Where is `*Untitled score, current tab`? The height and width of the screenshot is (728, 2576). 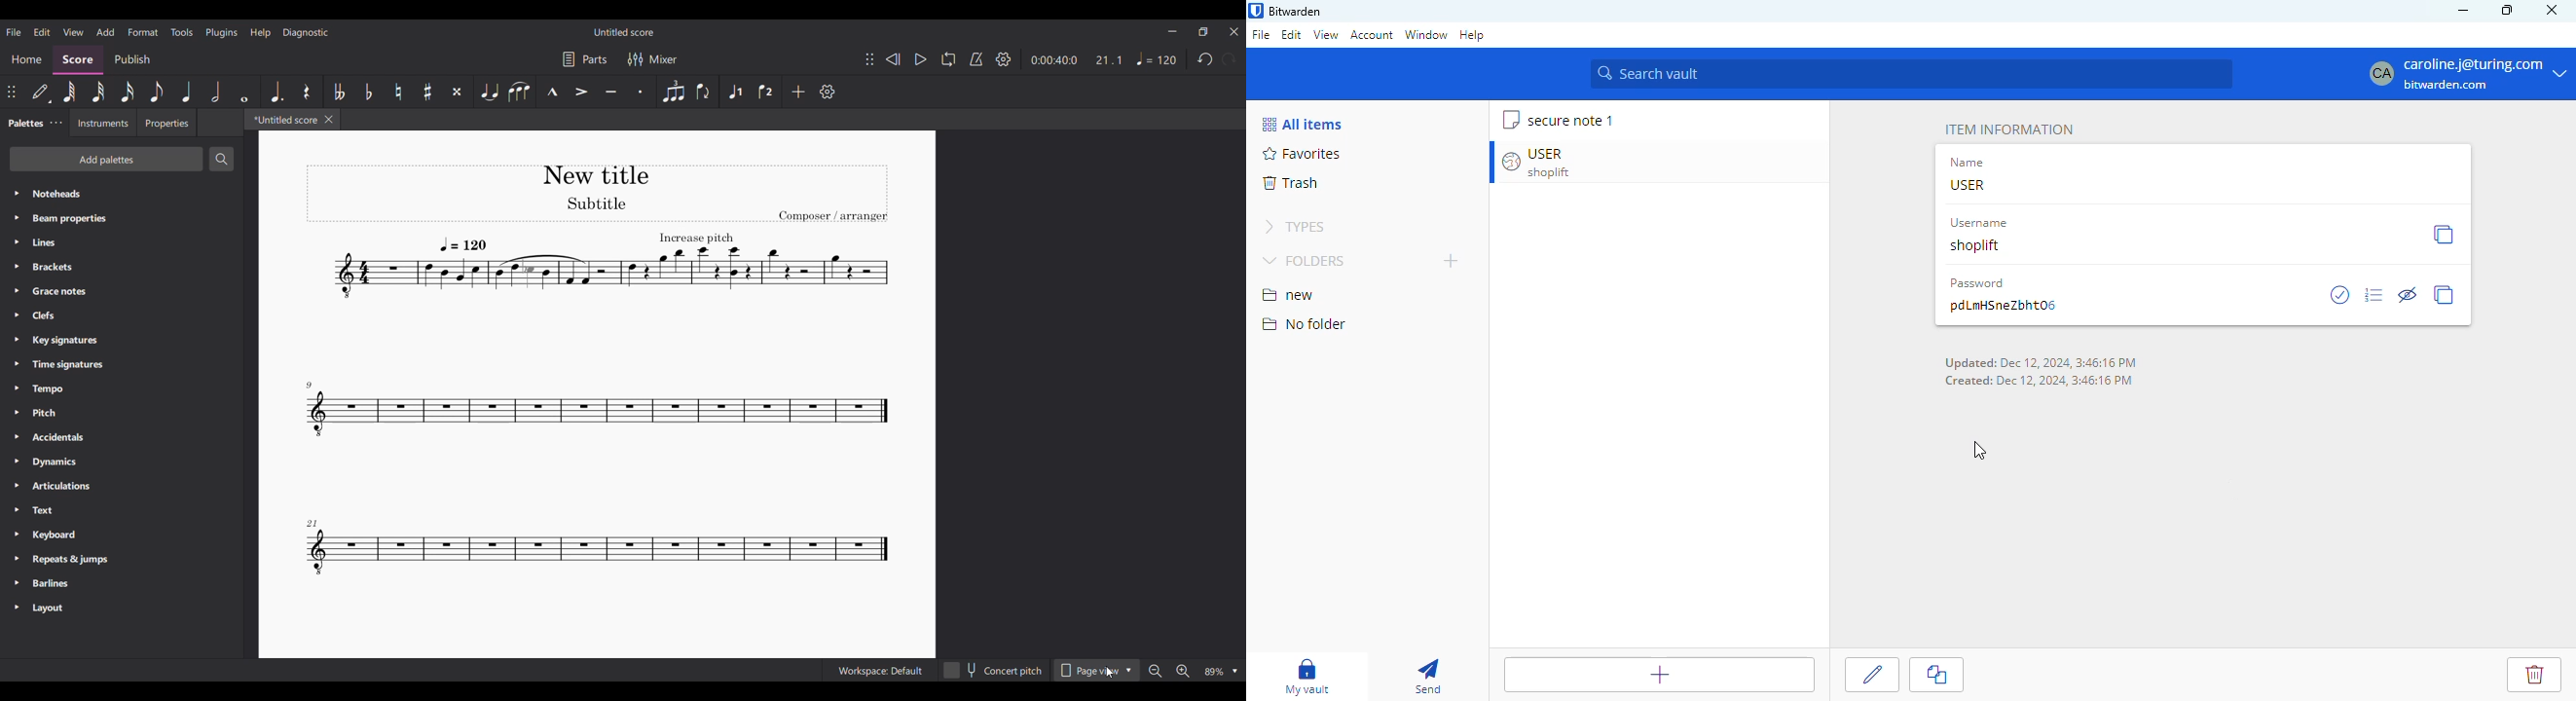
*Untitled score, current tab is located at coordinates (282, 119).